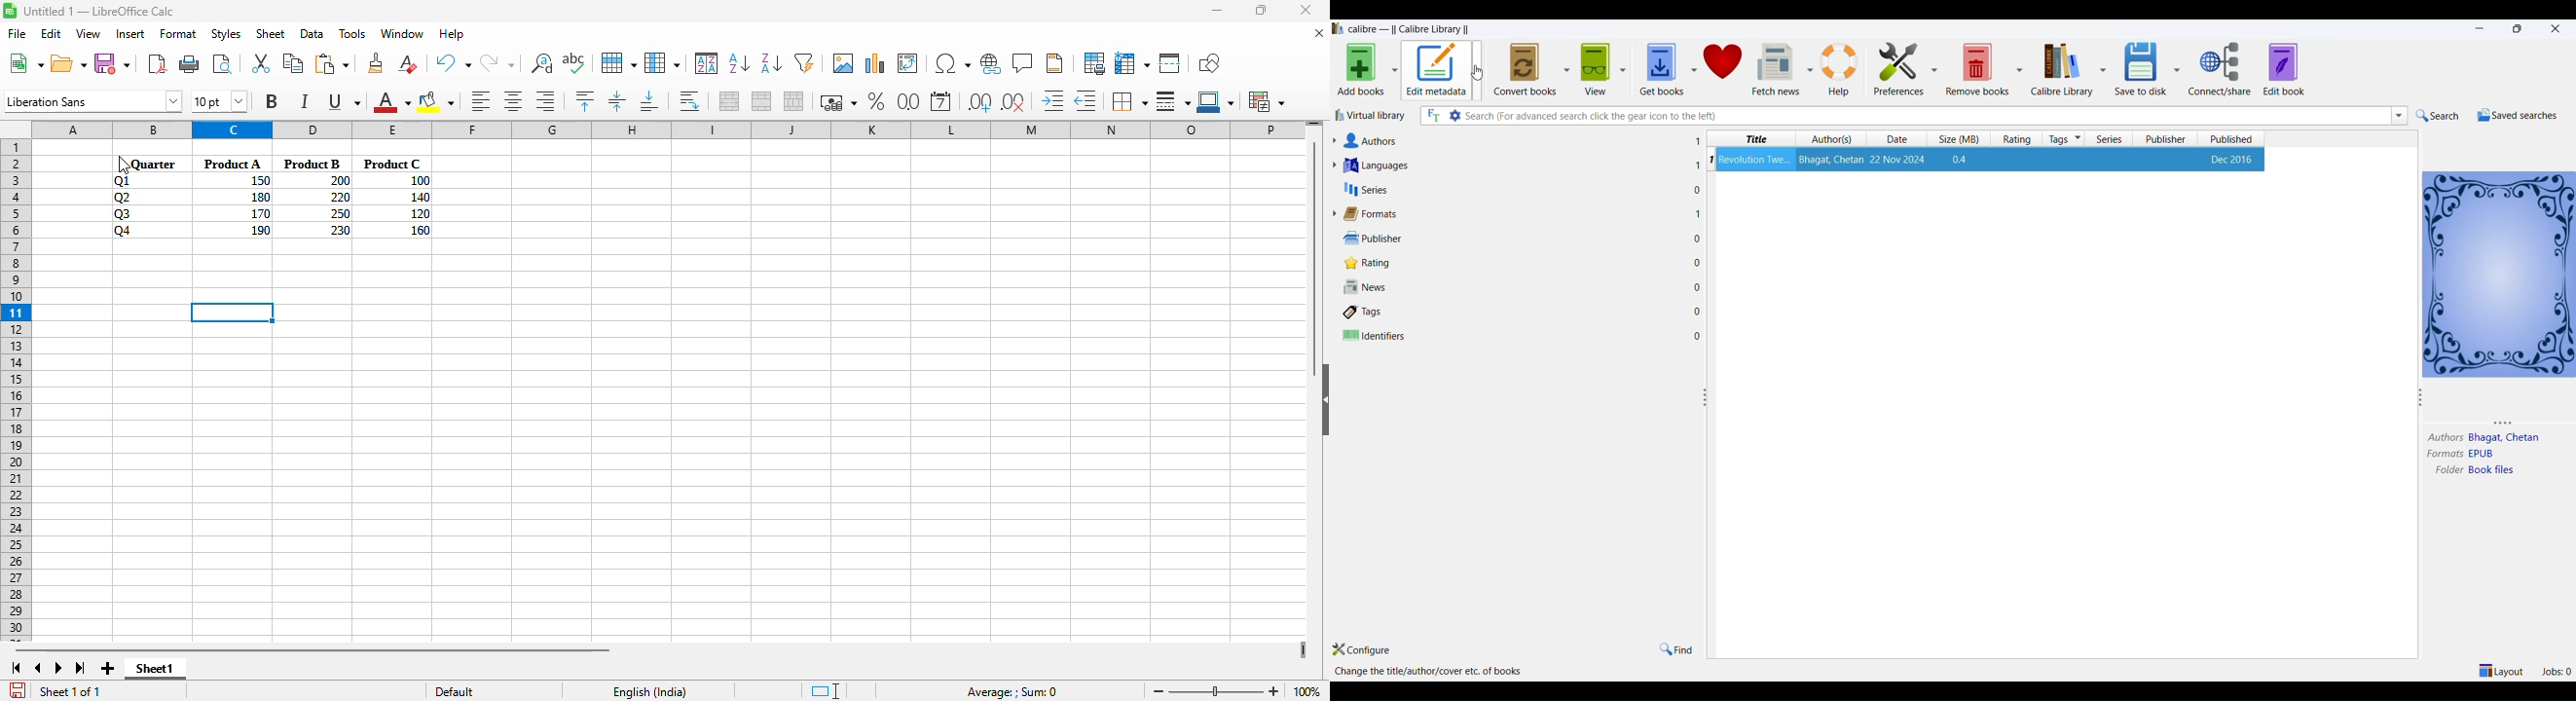 Image resolution: width=2576 pixels, height=728 pixels. Describe the element at coordinates (1410, 27) in the screenshot. I see `application name` at that location.